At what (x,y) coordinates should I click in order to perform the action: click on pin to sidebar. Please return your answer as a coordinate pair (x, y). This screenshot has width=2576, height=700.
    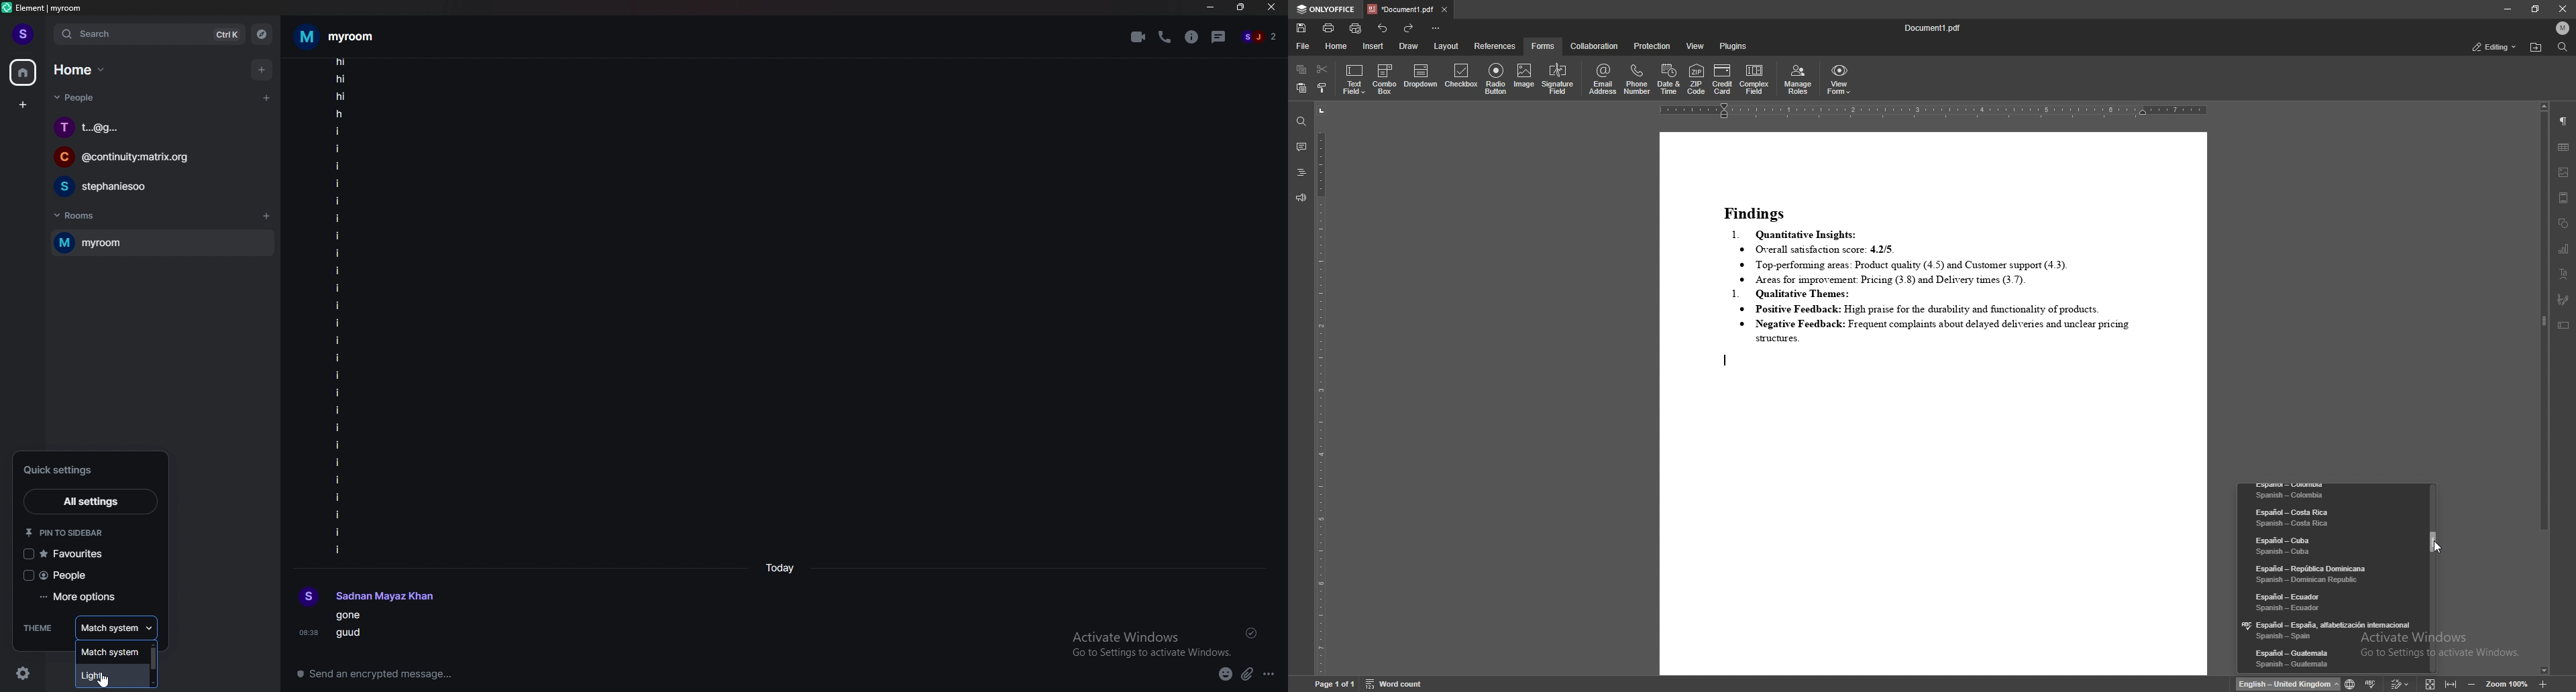
    Looking at the image, I should click on (77, 532).